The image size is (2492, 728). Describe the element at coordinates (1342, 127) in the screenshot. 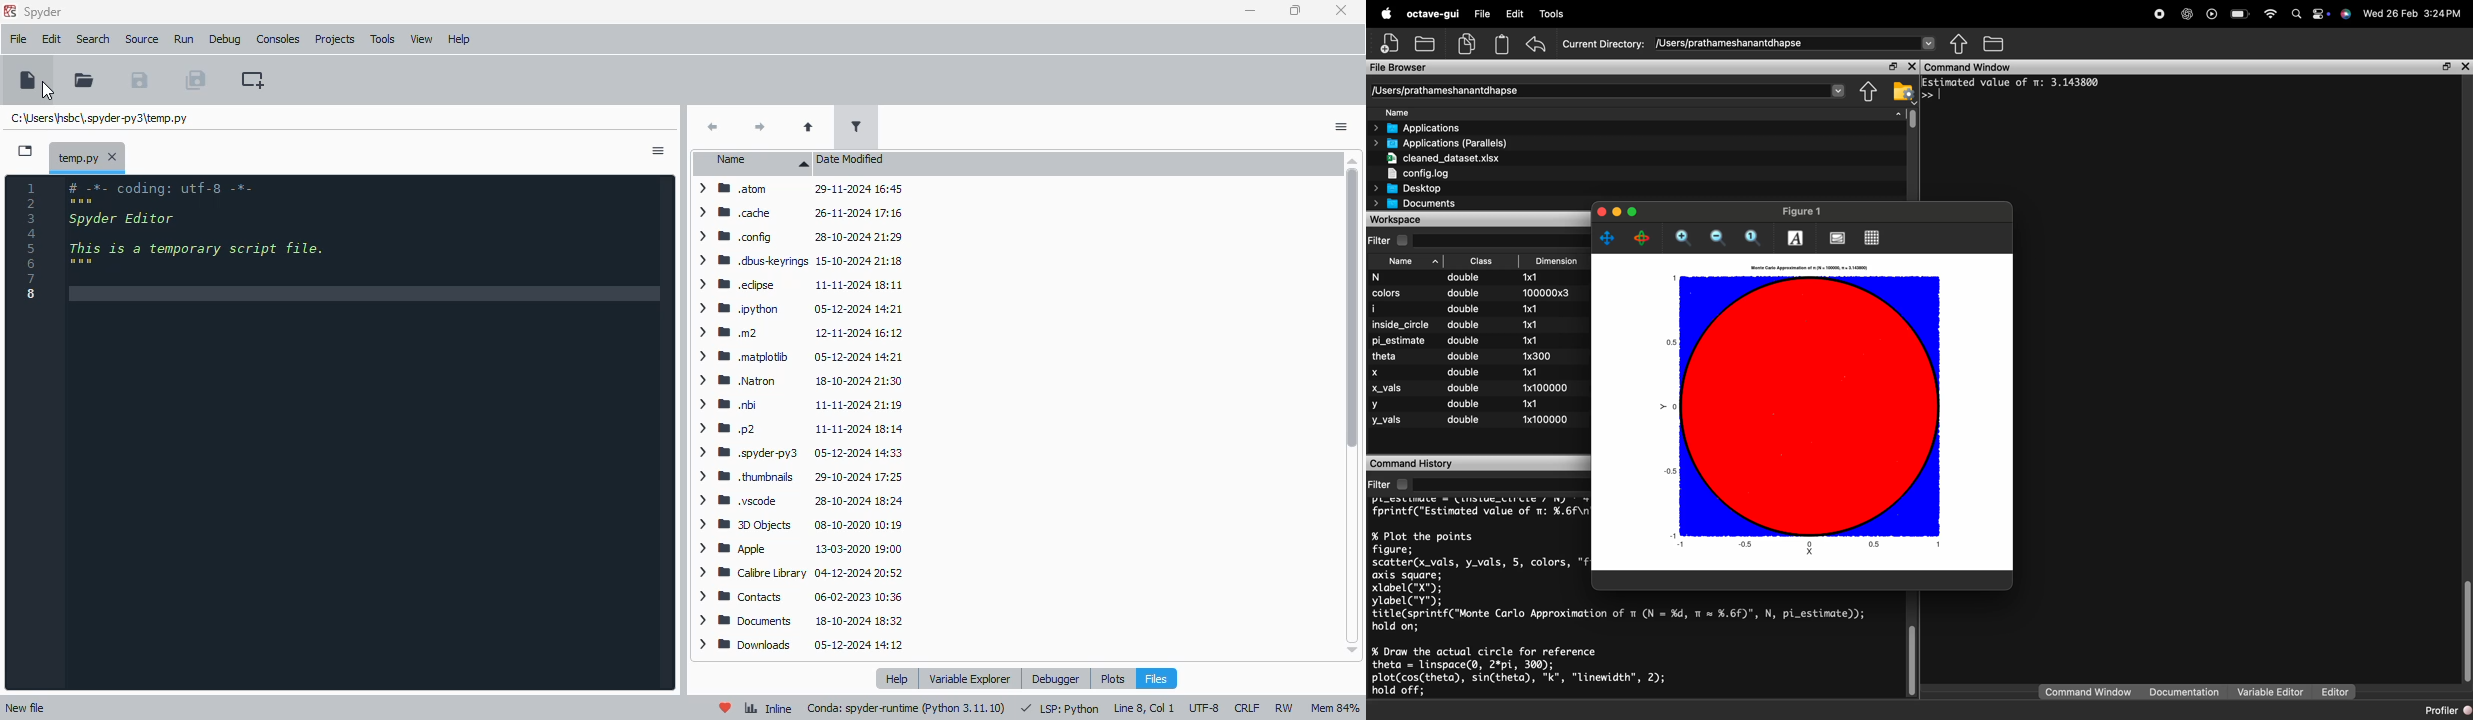

I see `options` at that location.